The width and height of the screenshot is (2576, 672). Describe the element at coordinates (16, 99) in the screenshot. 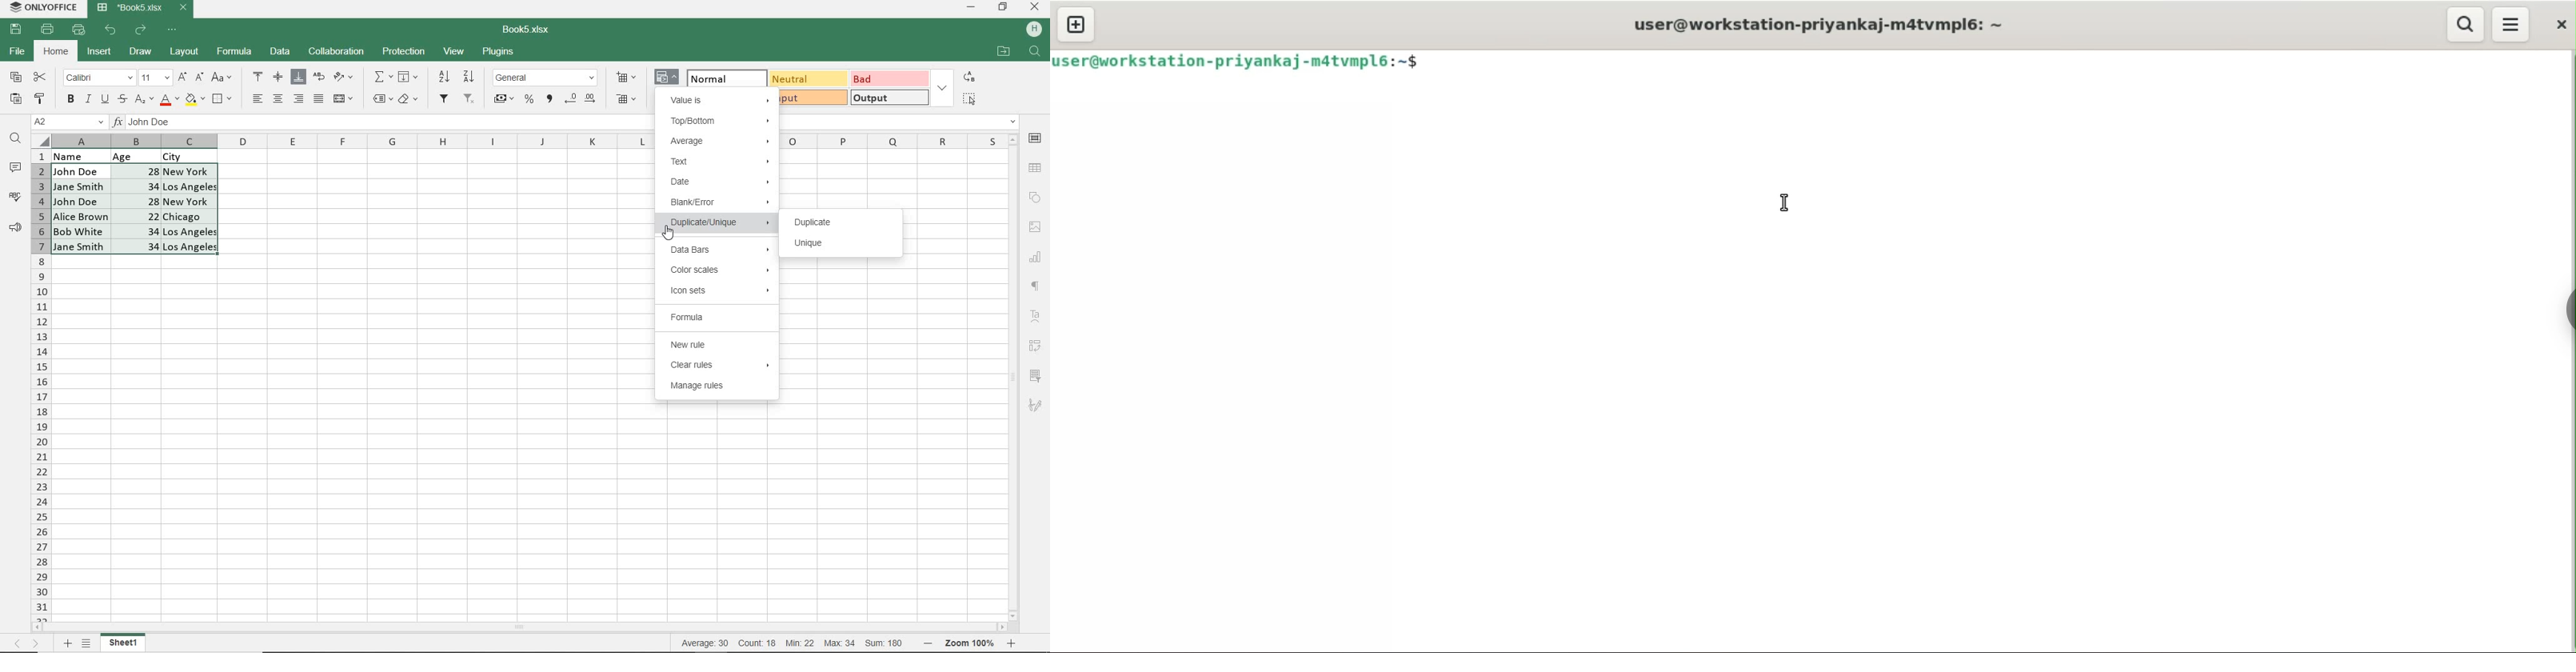

I see `PASTE` at that location.